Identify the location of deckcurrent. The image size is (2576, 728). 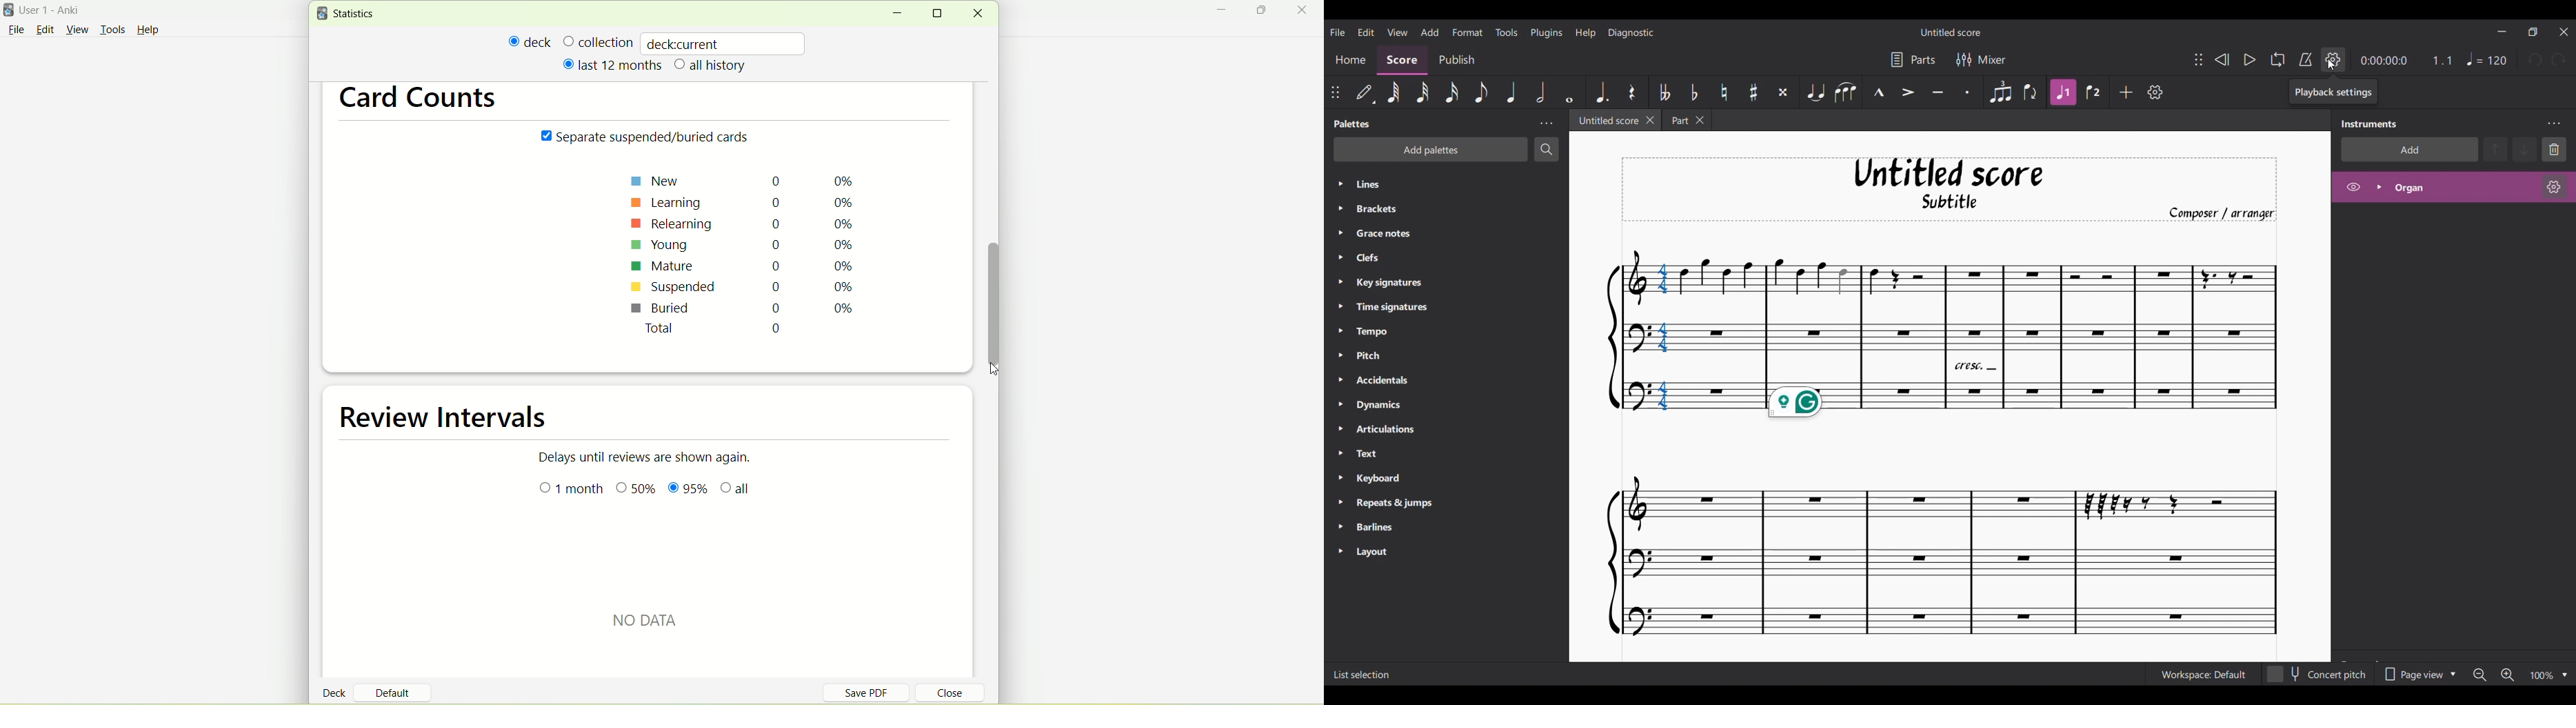
(725, 43).